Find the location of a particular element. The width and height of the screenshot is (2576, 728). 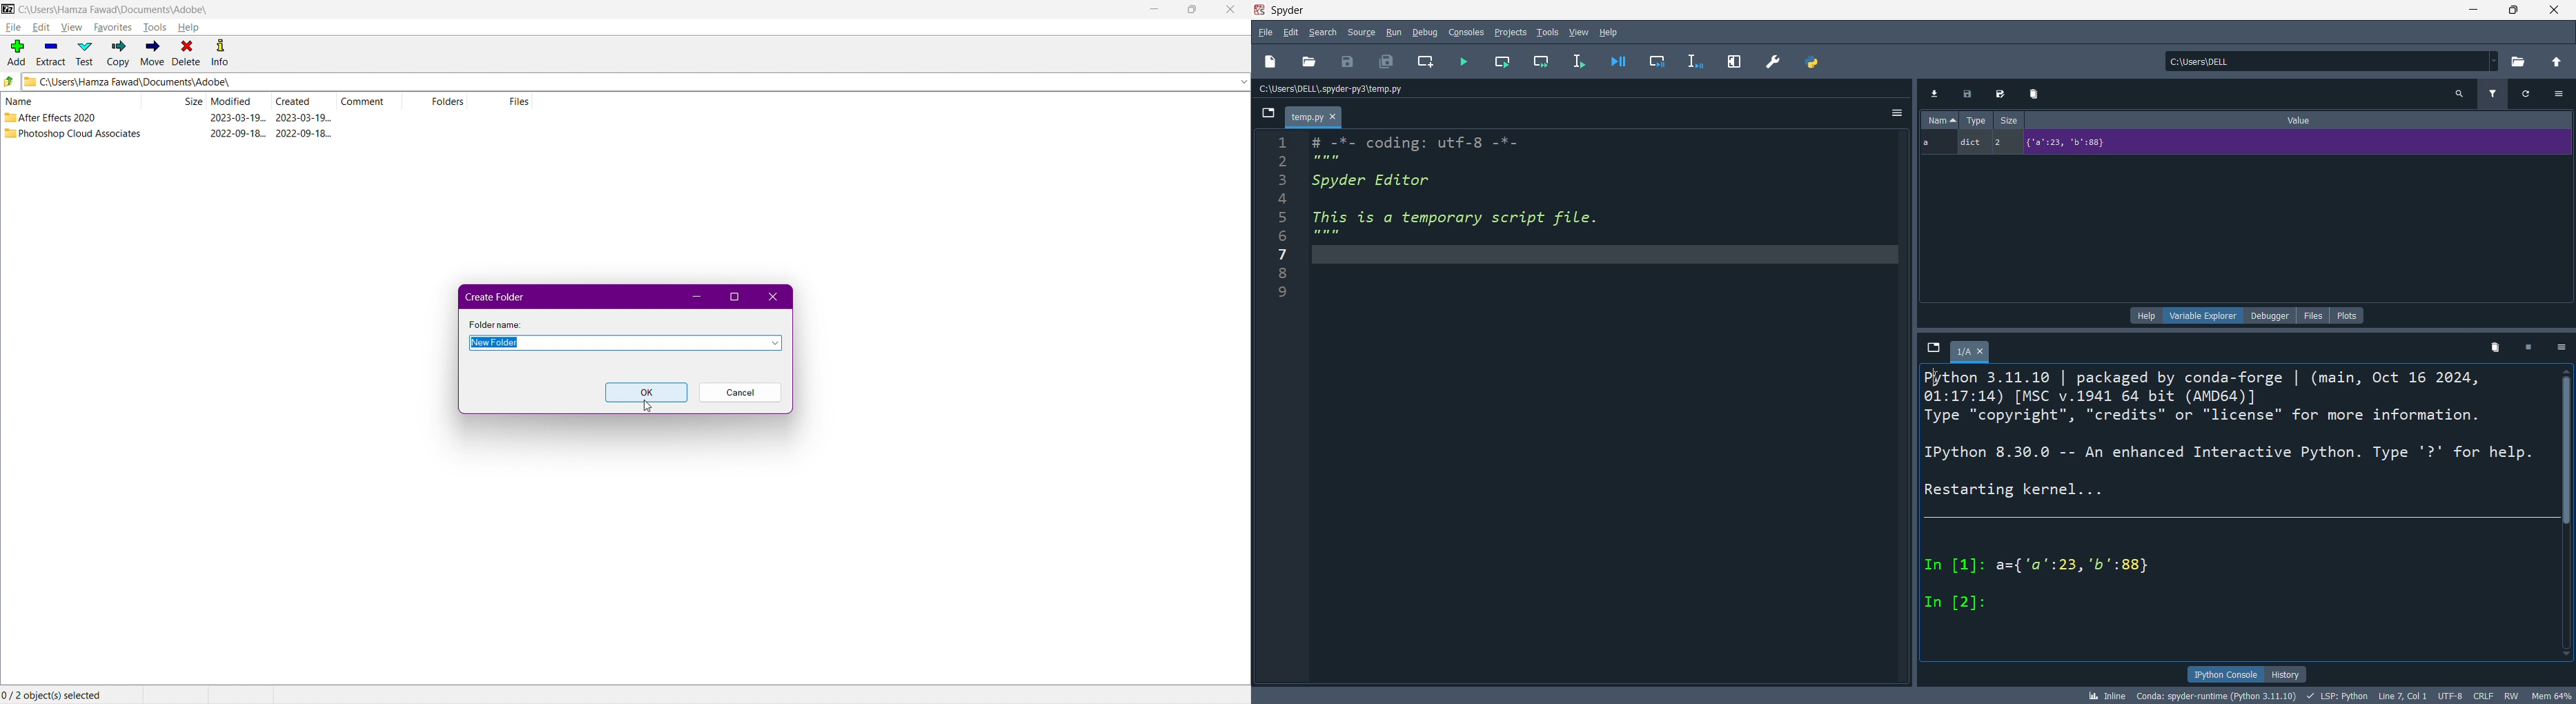

run cell is located at coordinates (1506, 60).